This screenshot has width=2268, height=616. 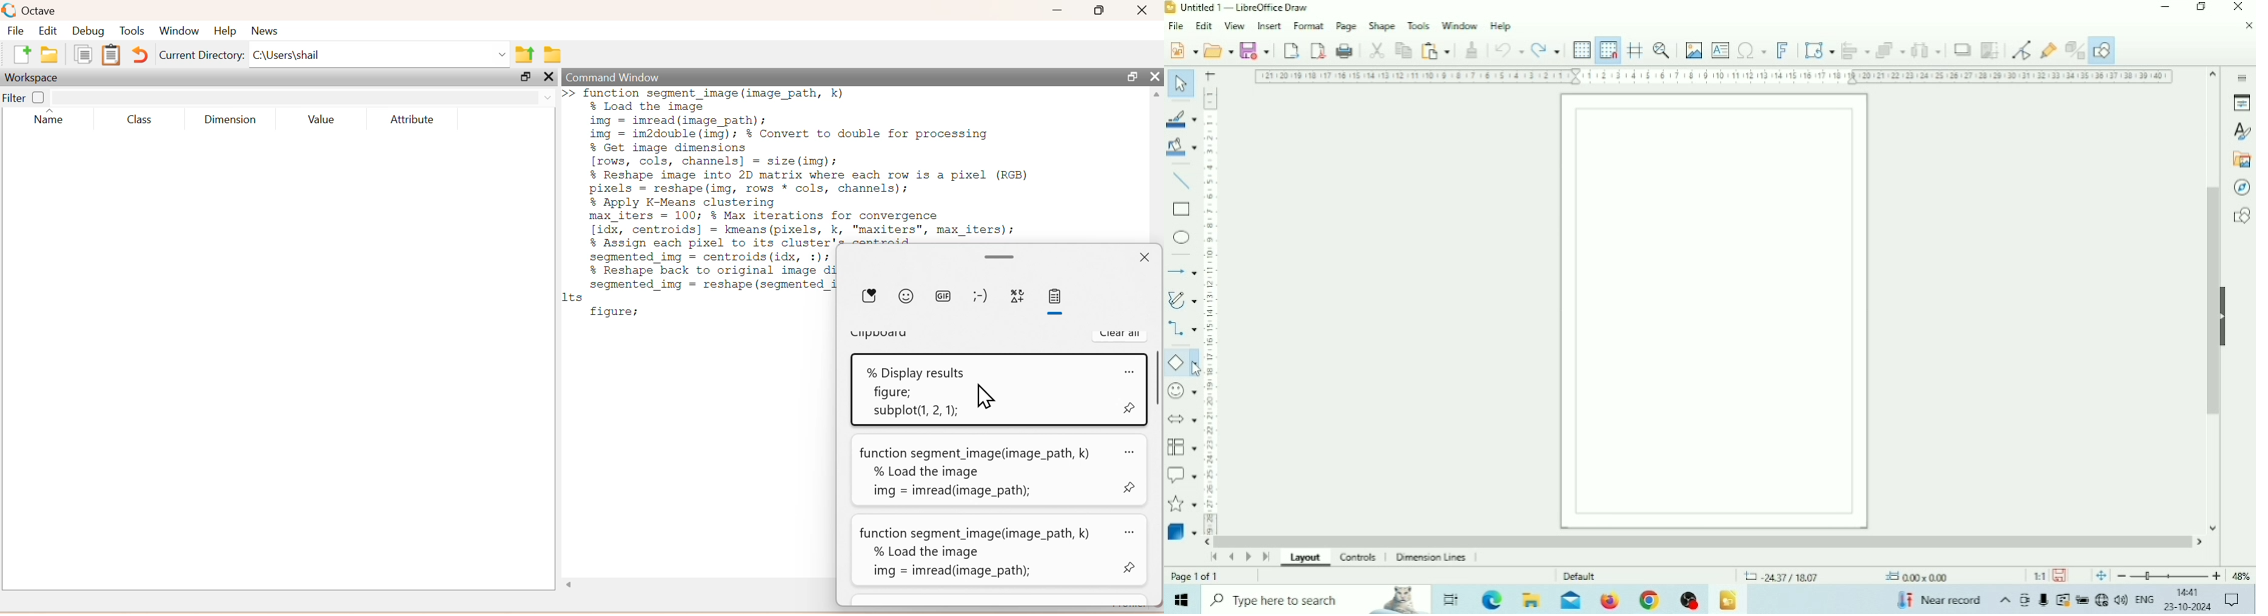 I want to click on Scroll to first page, so click(x=1215, y=557).